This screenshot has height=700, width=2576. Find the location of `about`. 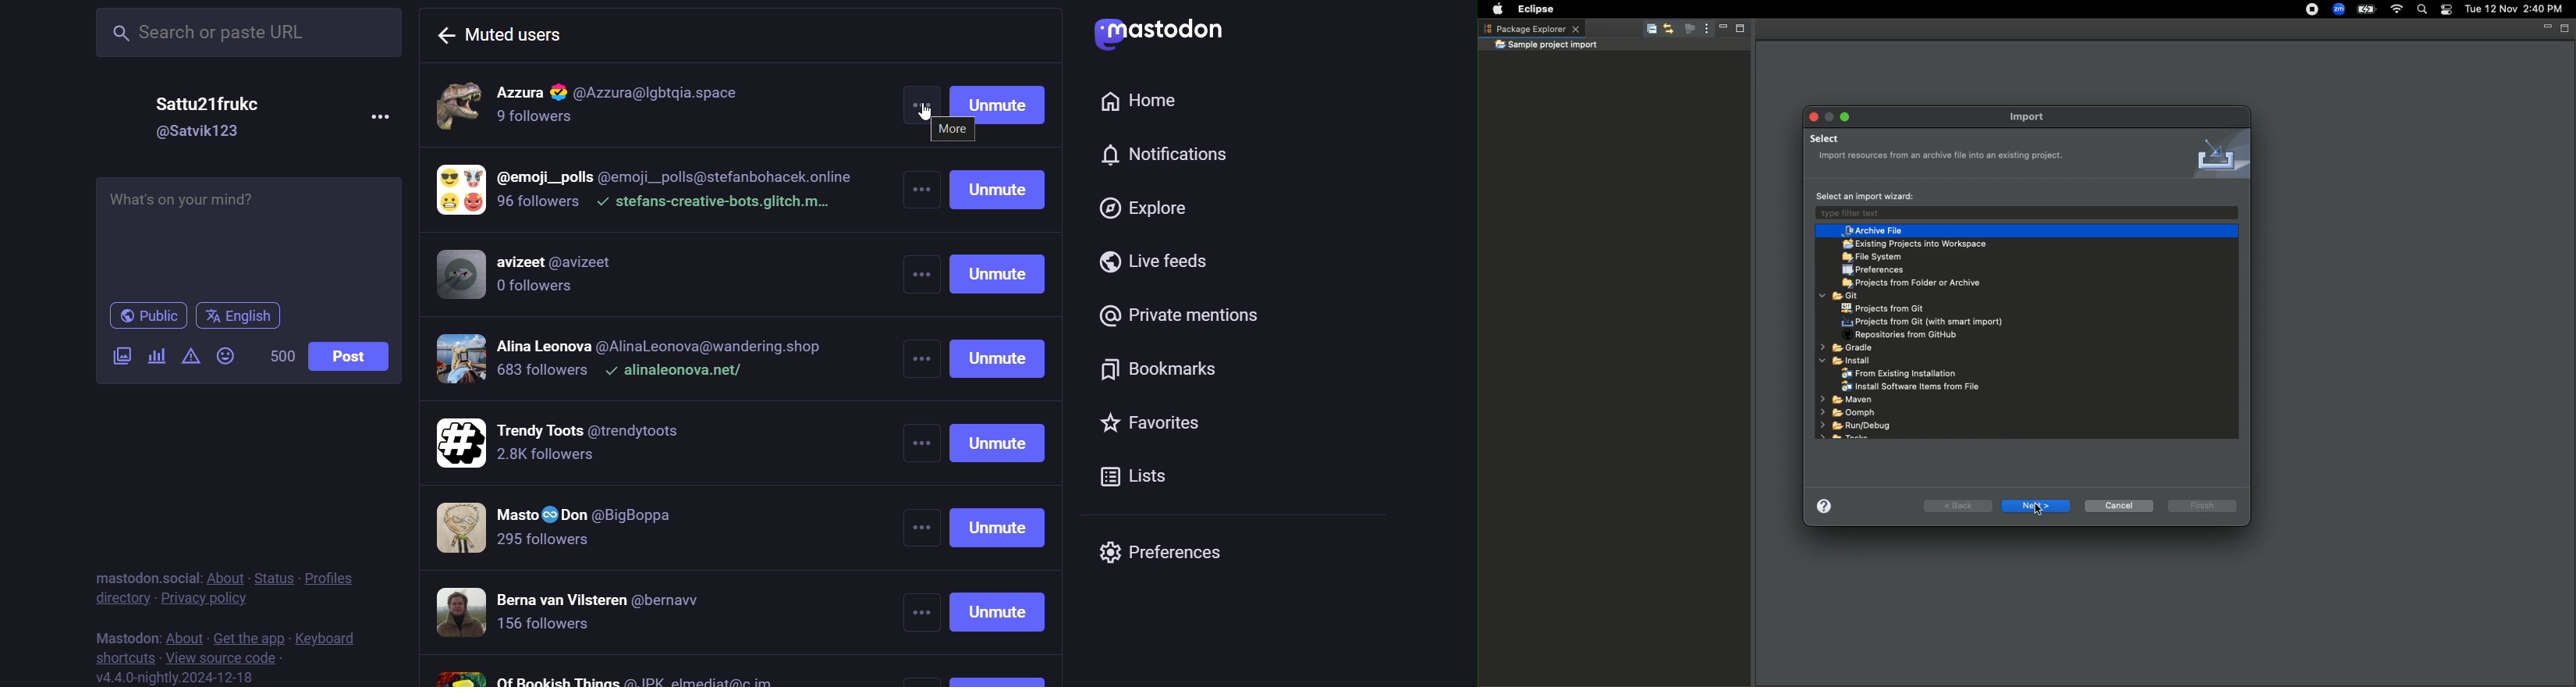

about is located at coordinates (183, 632).